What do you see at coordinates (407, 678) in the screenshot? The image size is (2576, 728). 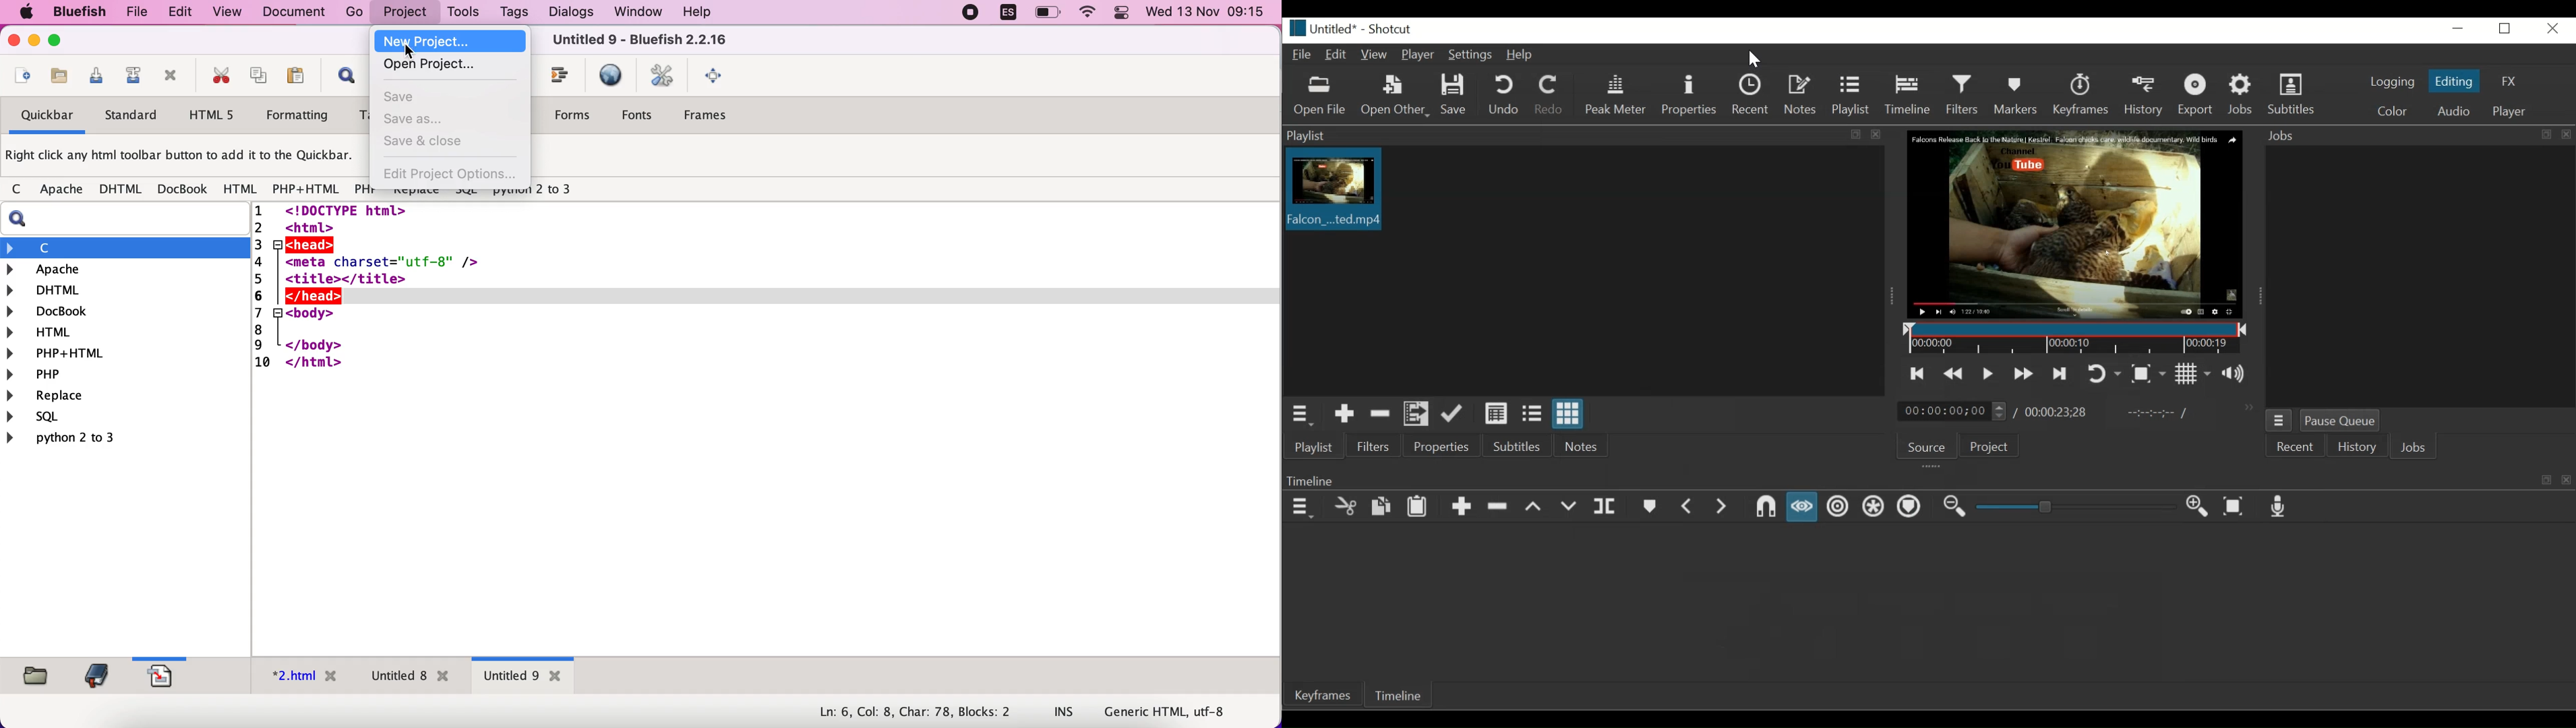 I see `tab` at bounding box center [407, 678].